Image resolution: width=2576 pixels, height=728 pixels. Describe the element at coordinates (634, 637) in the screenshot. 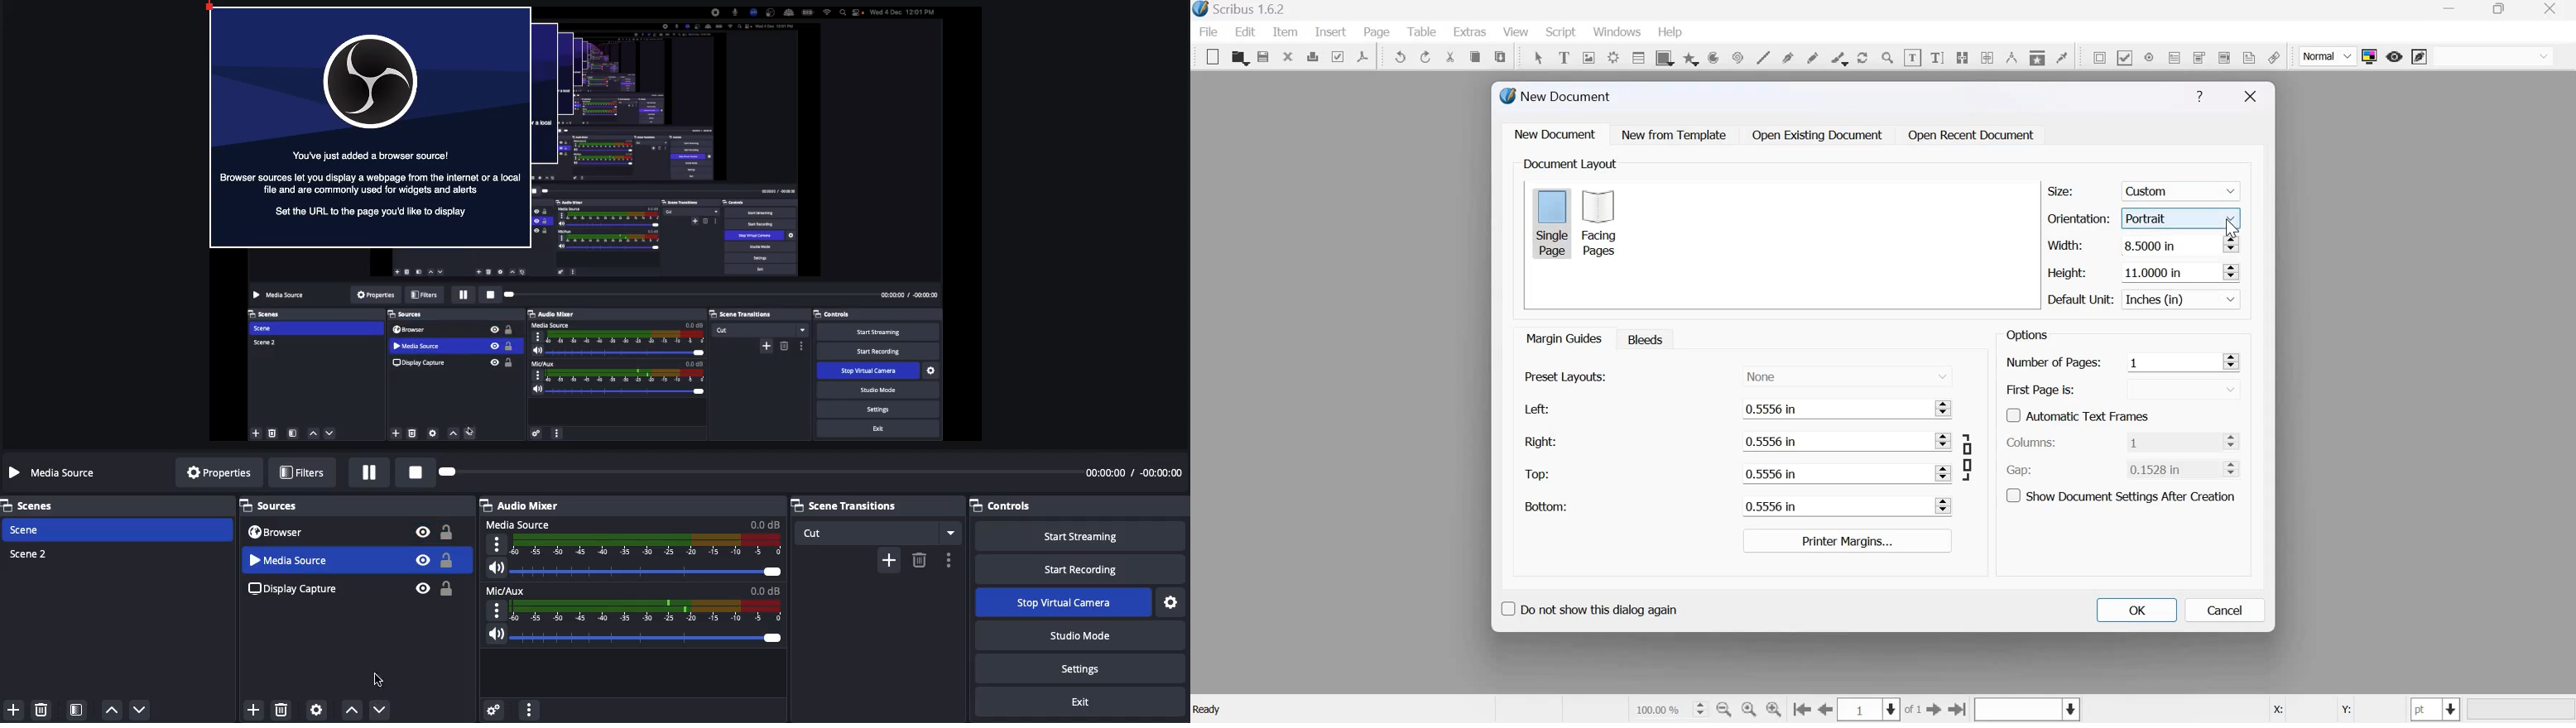

I see `Volume` at that location.